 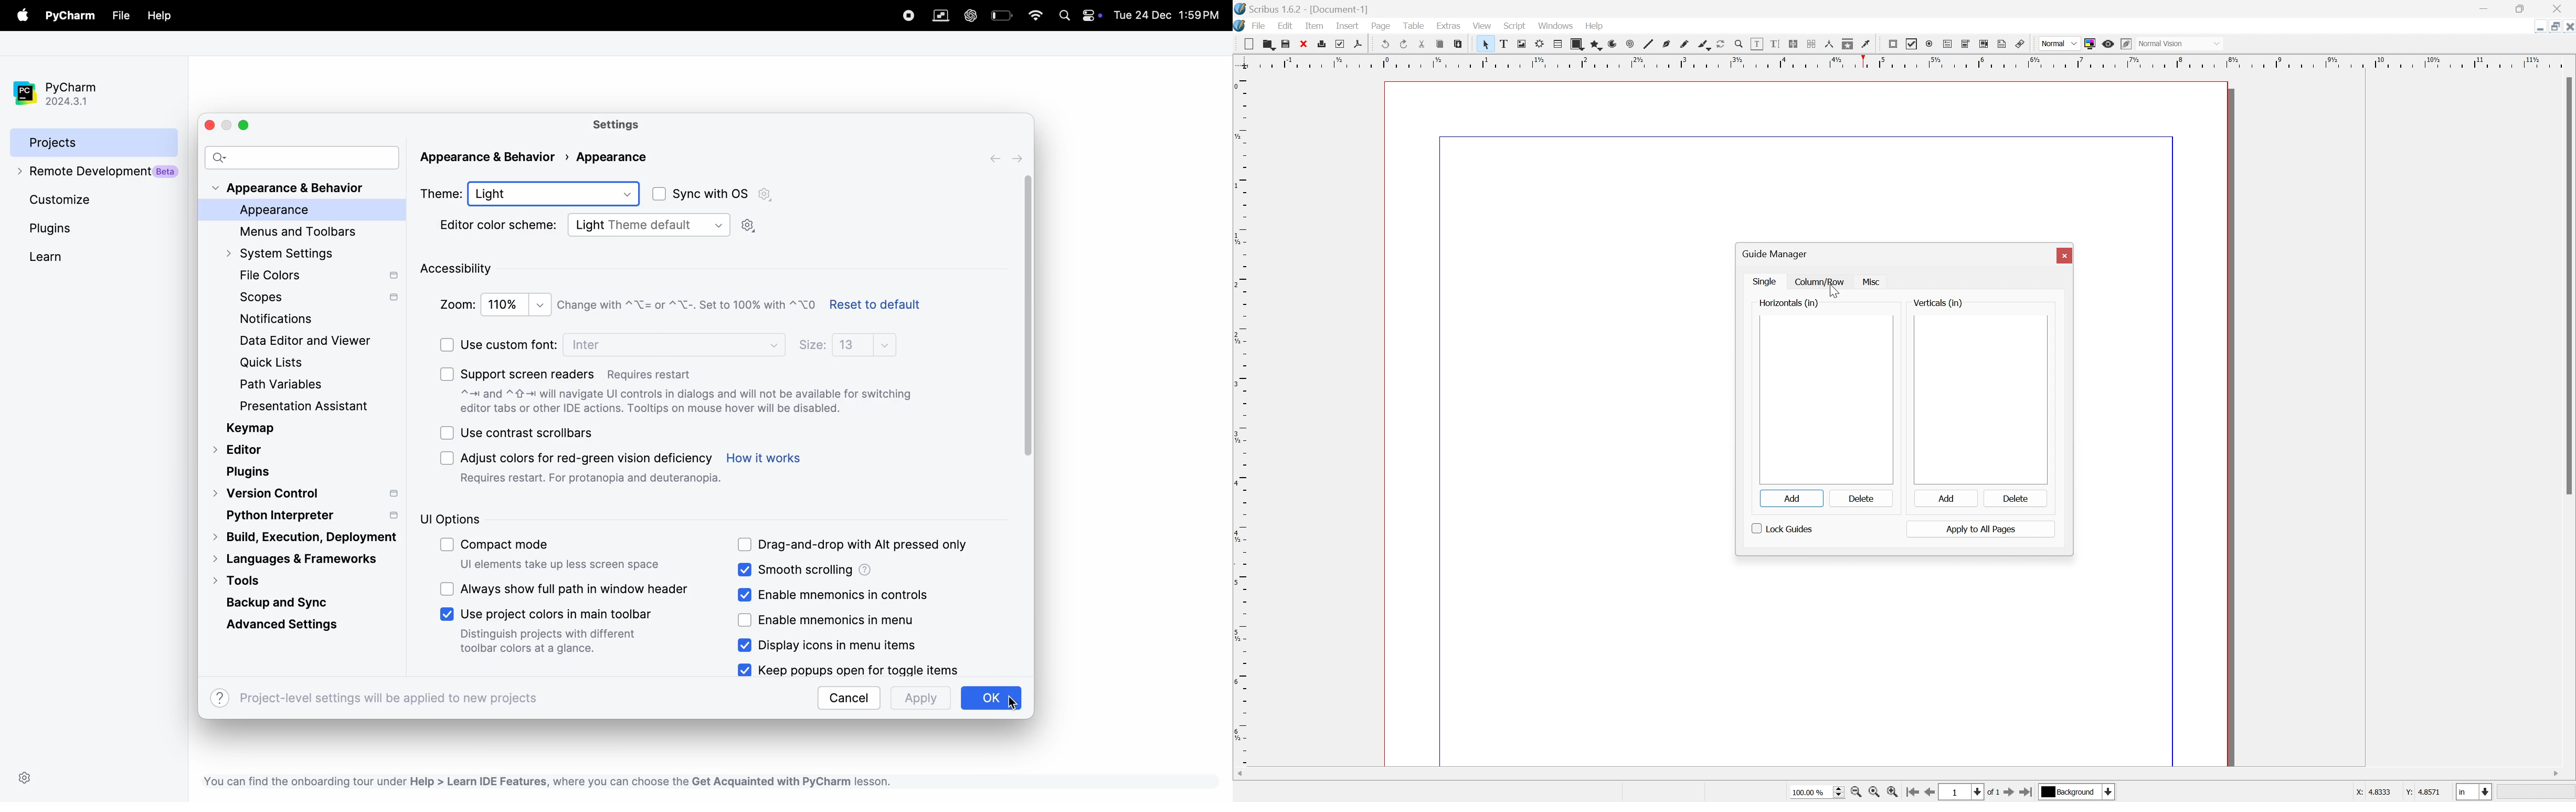 What do you see at coordinates (1577, 45) in the screenshot?
I see `shape` at bounding box center [1577, 45].